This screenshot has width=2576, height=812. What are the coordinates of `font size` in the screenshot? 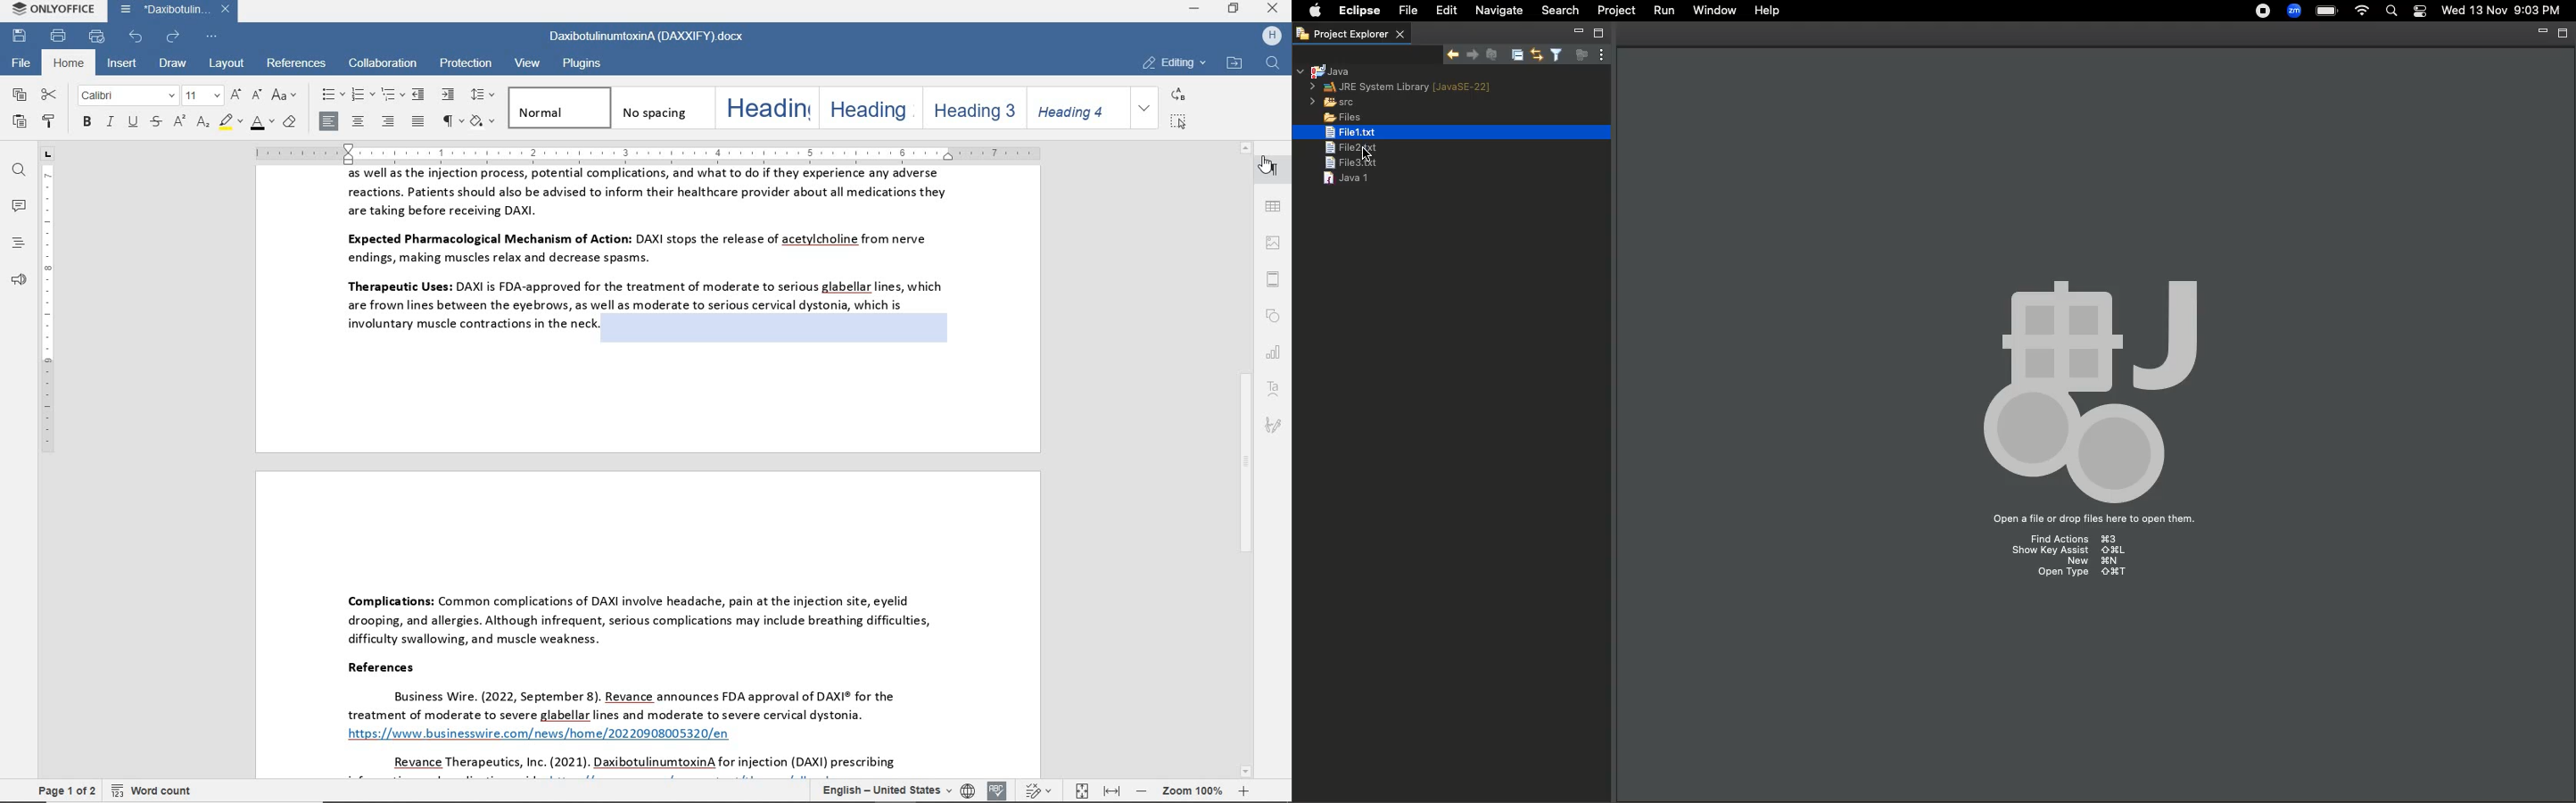 It's located at (201, 96).